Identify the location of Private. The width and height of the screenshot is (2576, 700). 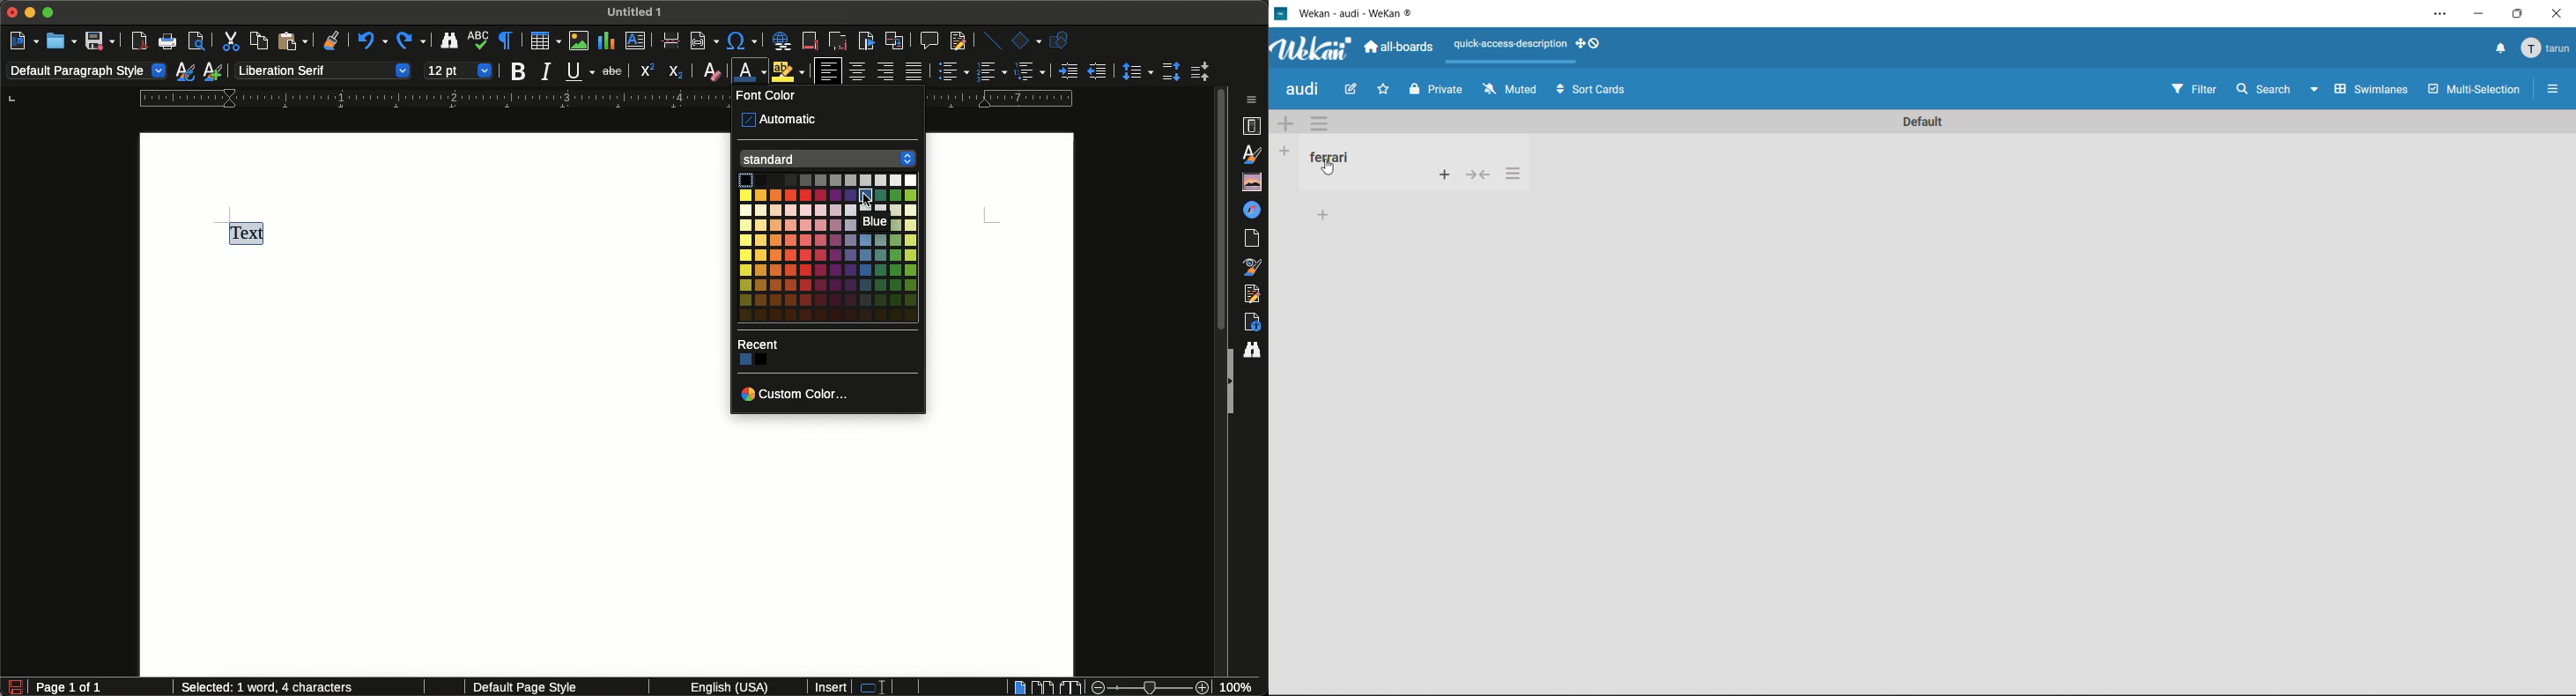
(1435, 91).